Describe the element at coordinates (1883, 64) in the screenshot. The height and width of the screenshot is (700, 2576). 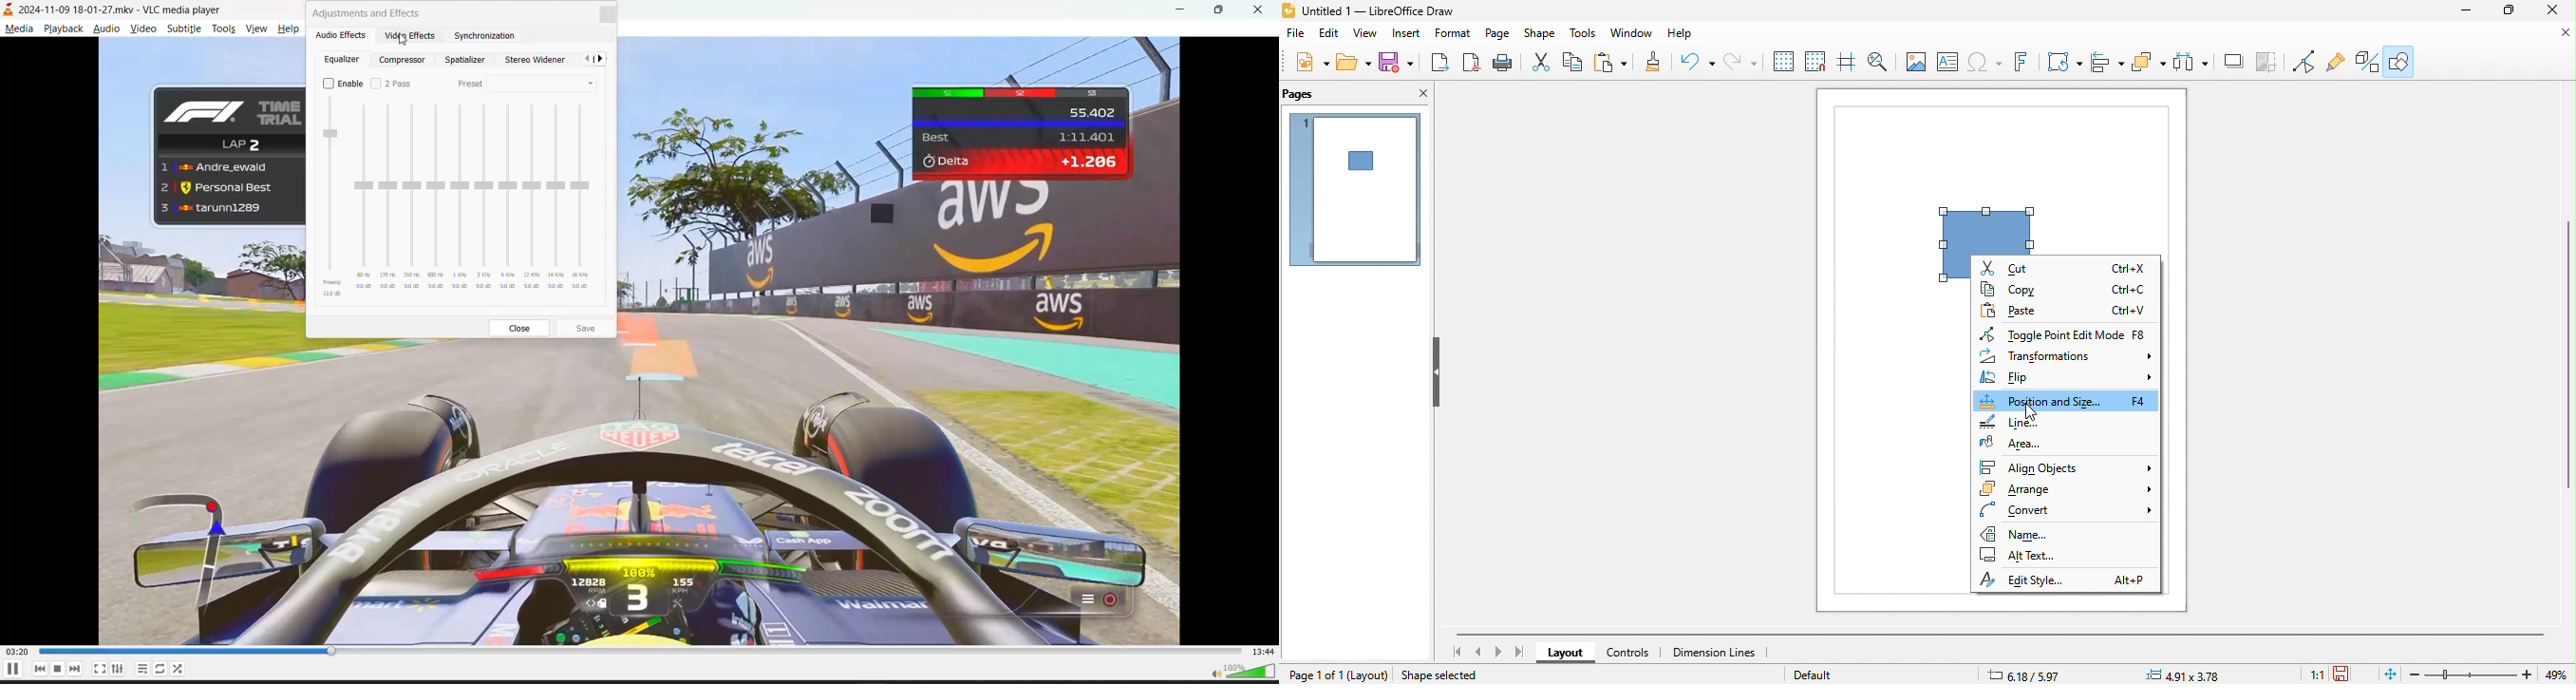
I see `zoom and pan` at that location.